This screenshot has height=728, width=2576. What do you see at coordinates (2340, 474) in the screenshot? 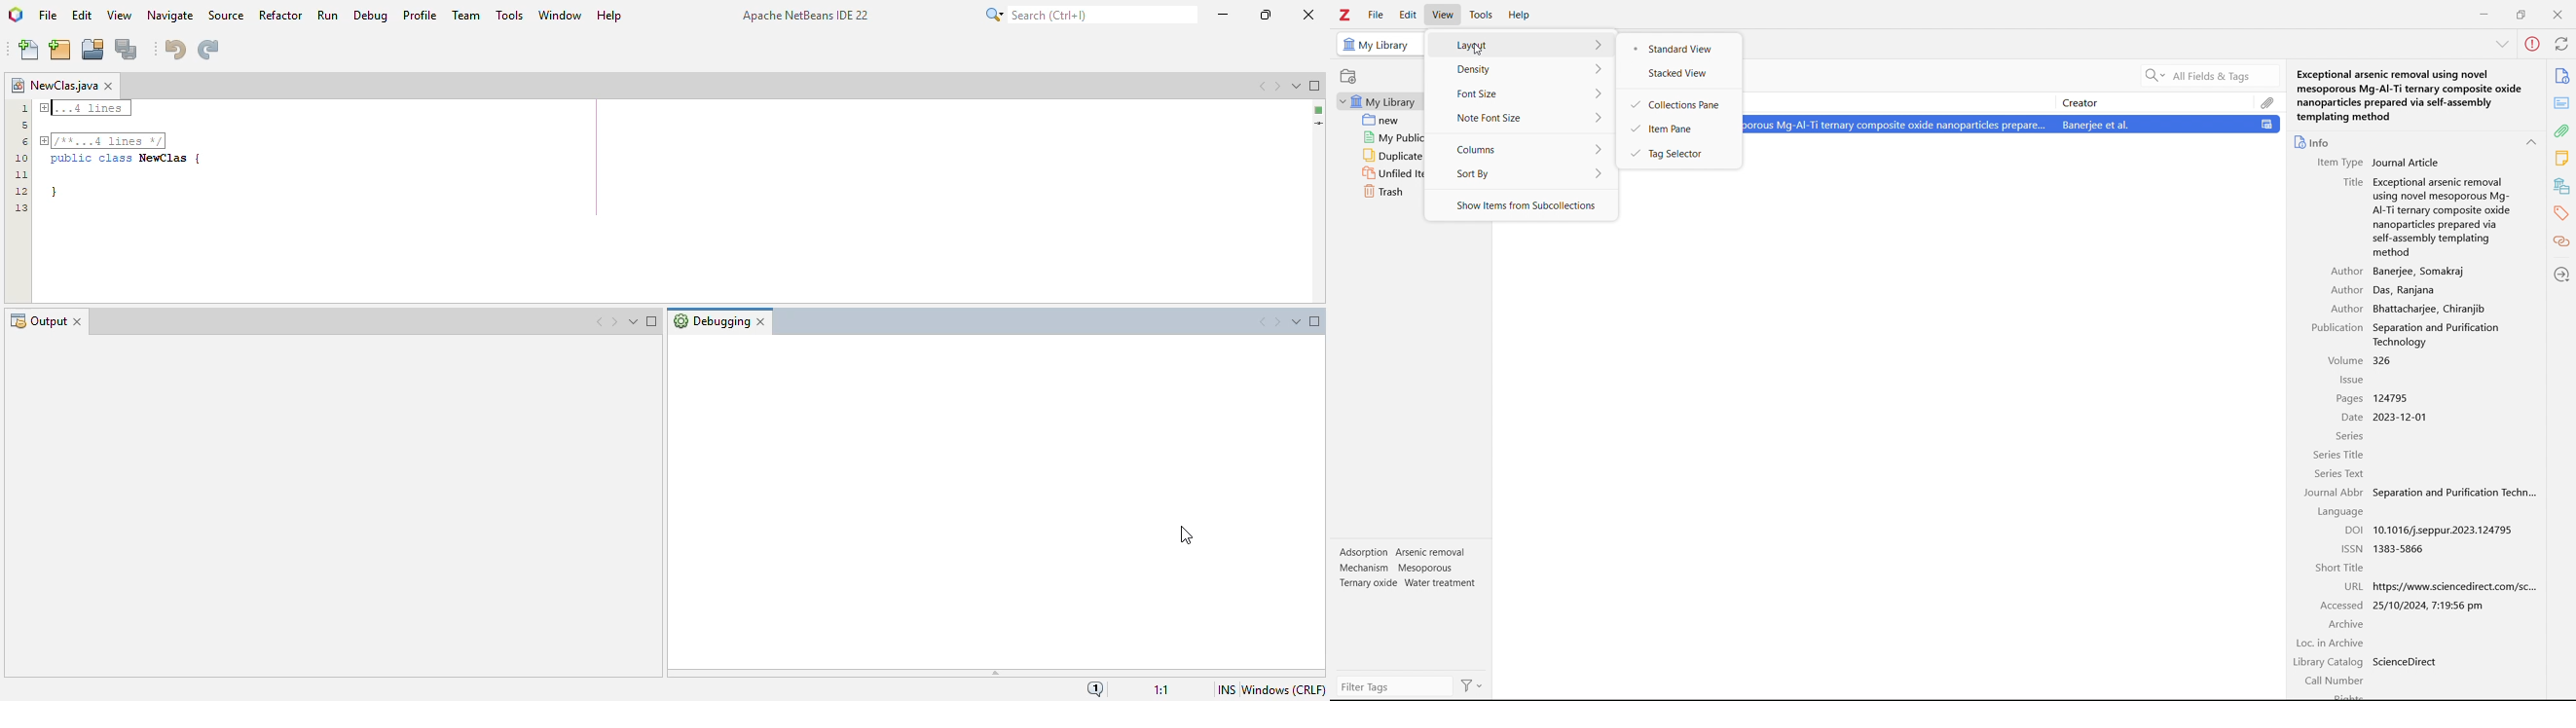
I see `Series Text` at bounding box center [2340, 474].